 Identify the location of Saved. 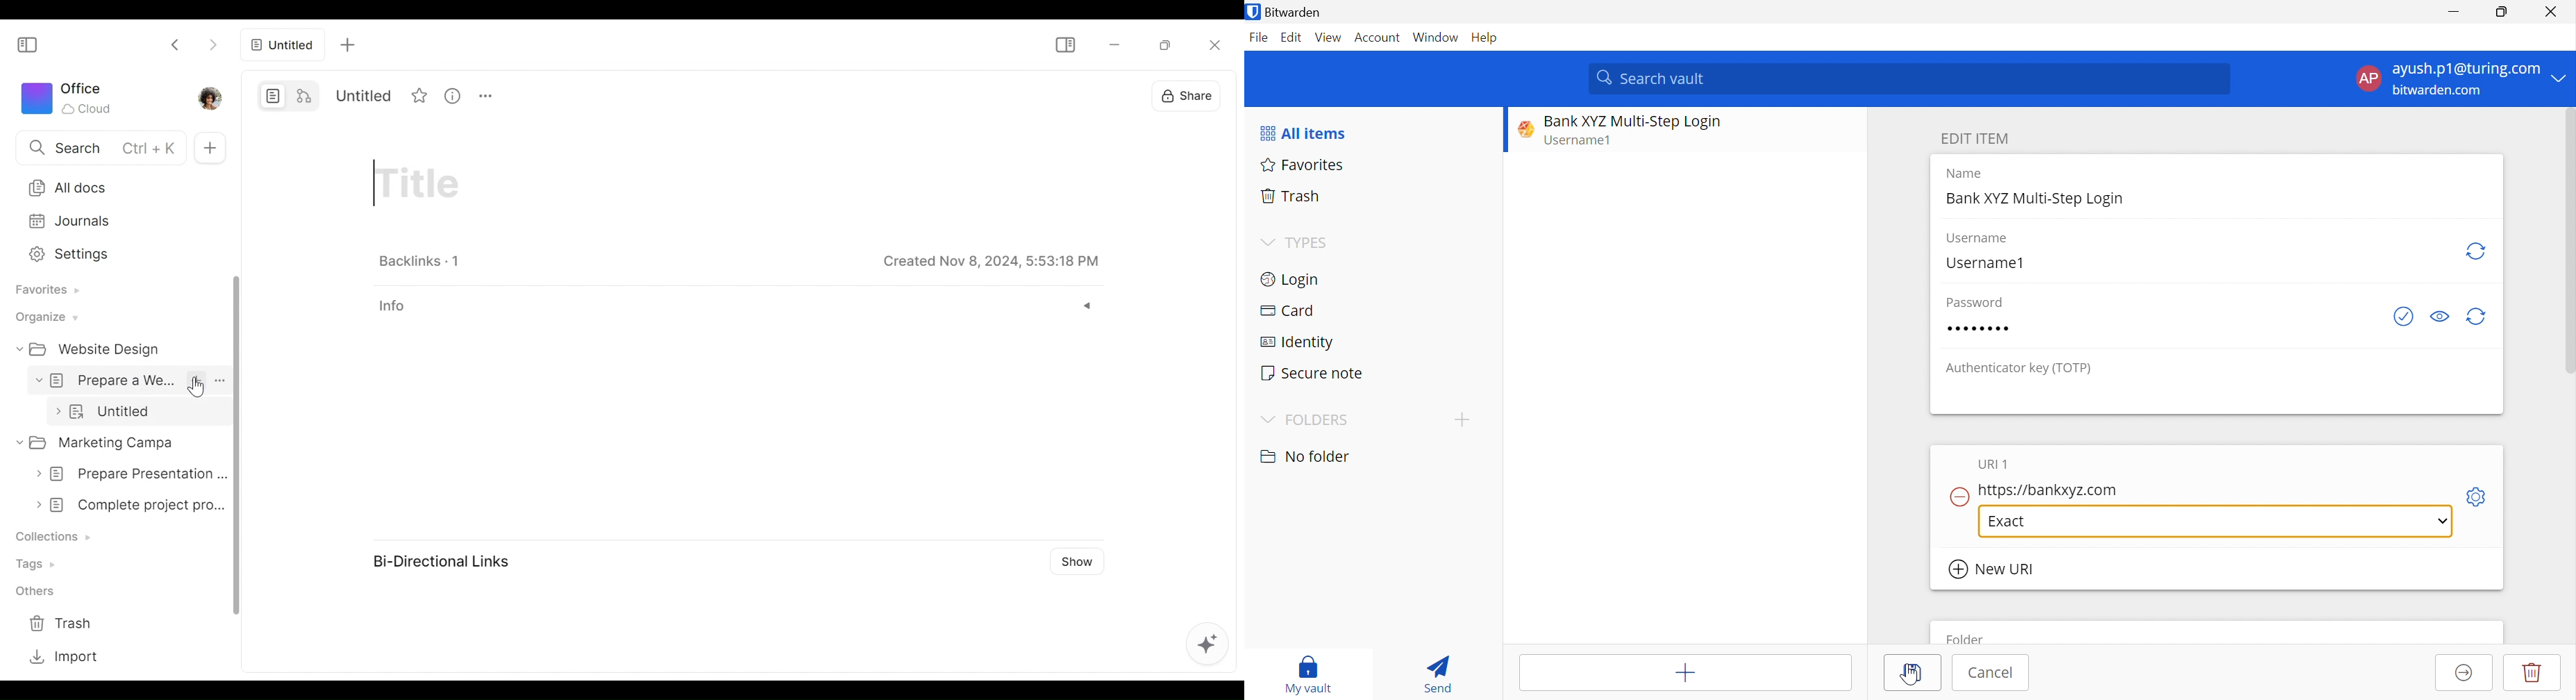
(990, 259).